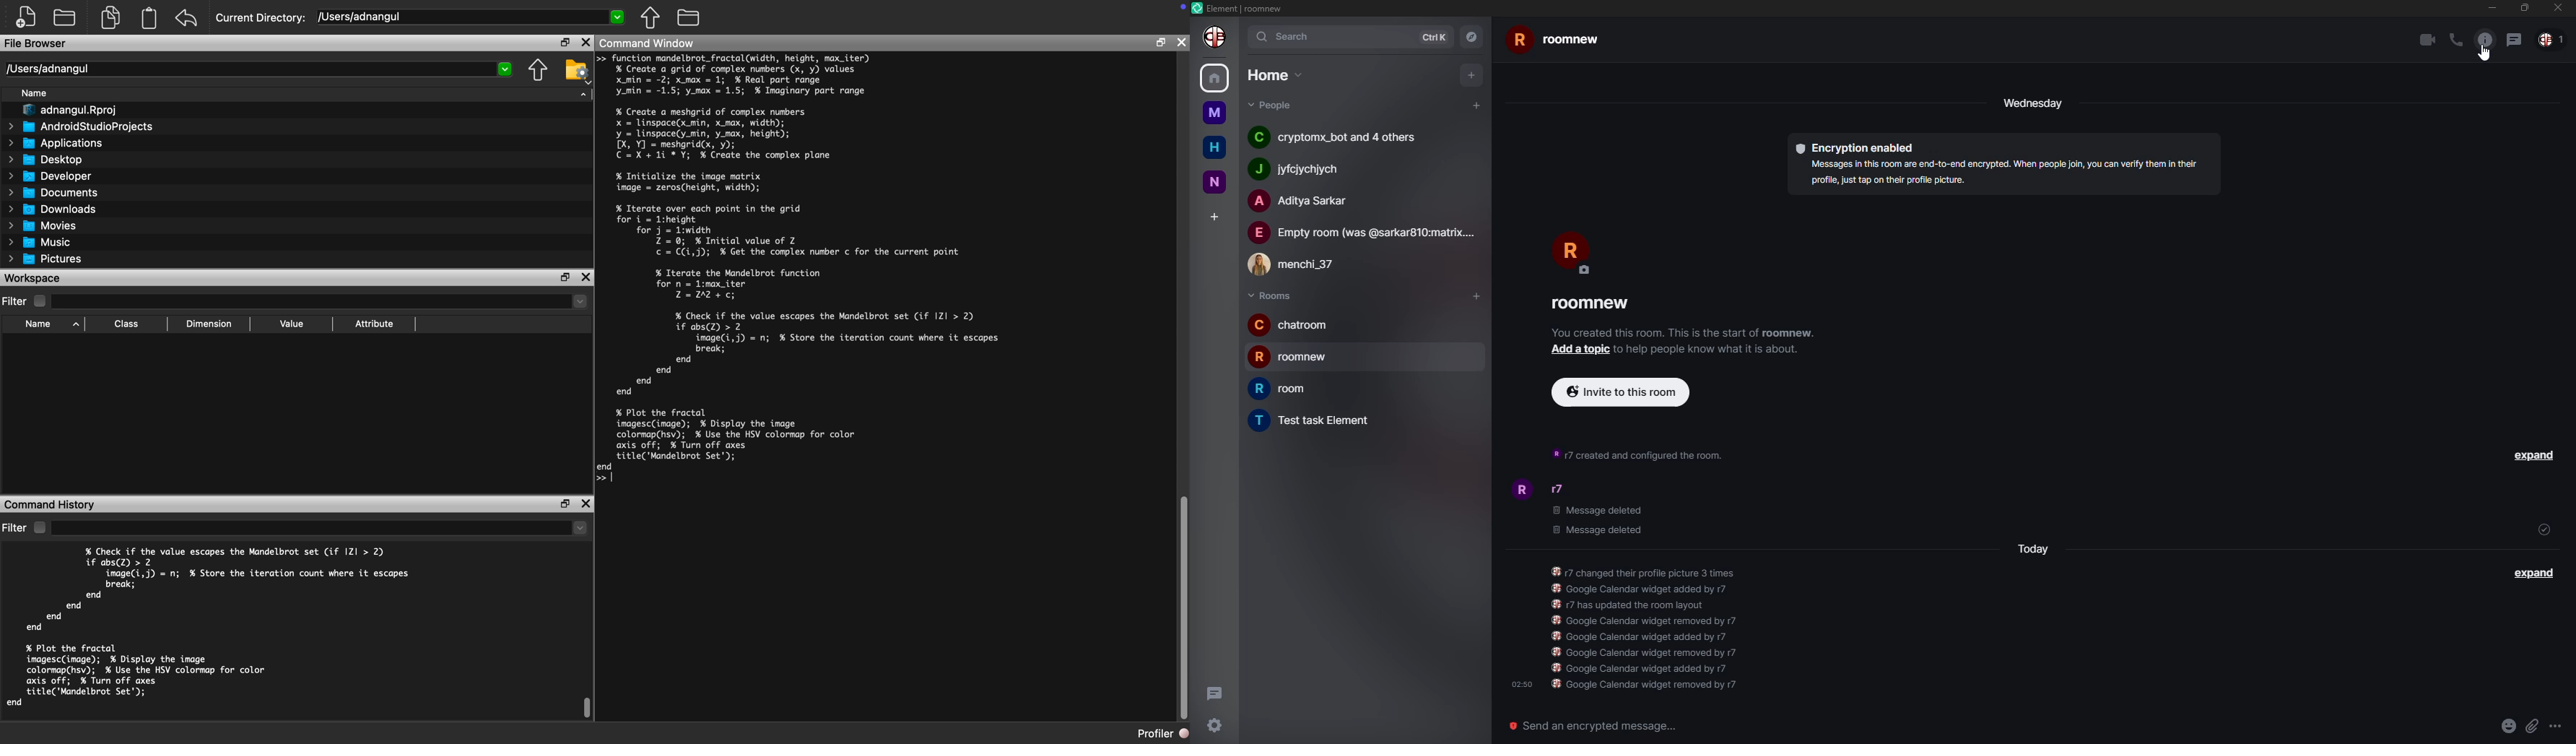 This screenshot has height=756, width=2576. Describe the element at coordinates (39, 301) in the screenshot. I see `Checkbox` at that location.